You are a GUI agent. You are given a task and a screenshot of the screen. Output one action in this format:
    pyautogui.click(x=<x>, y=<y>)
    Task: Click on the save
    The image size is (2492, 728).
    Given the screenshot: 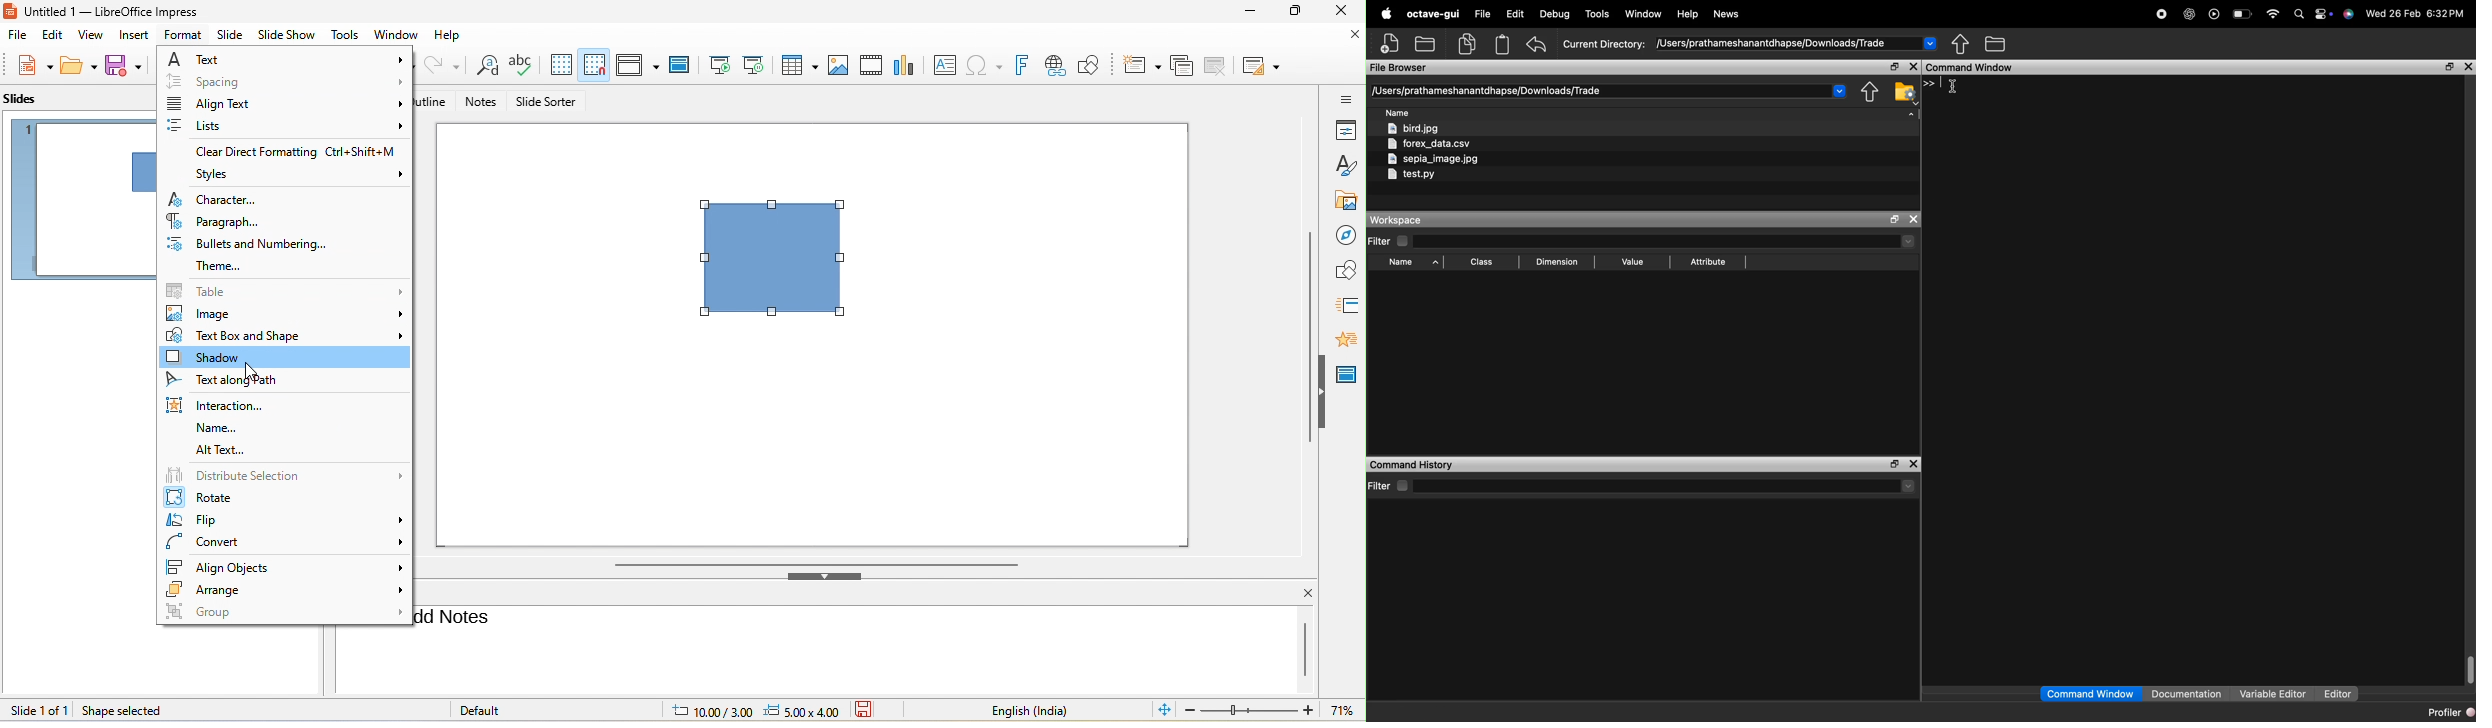 What is the action you would take?
    pyautogui.click(x=128, y=65)
    